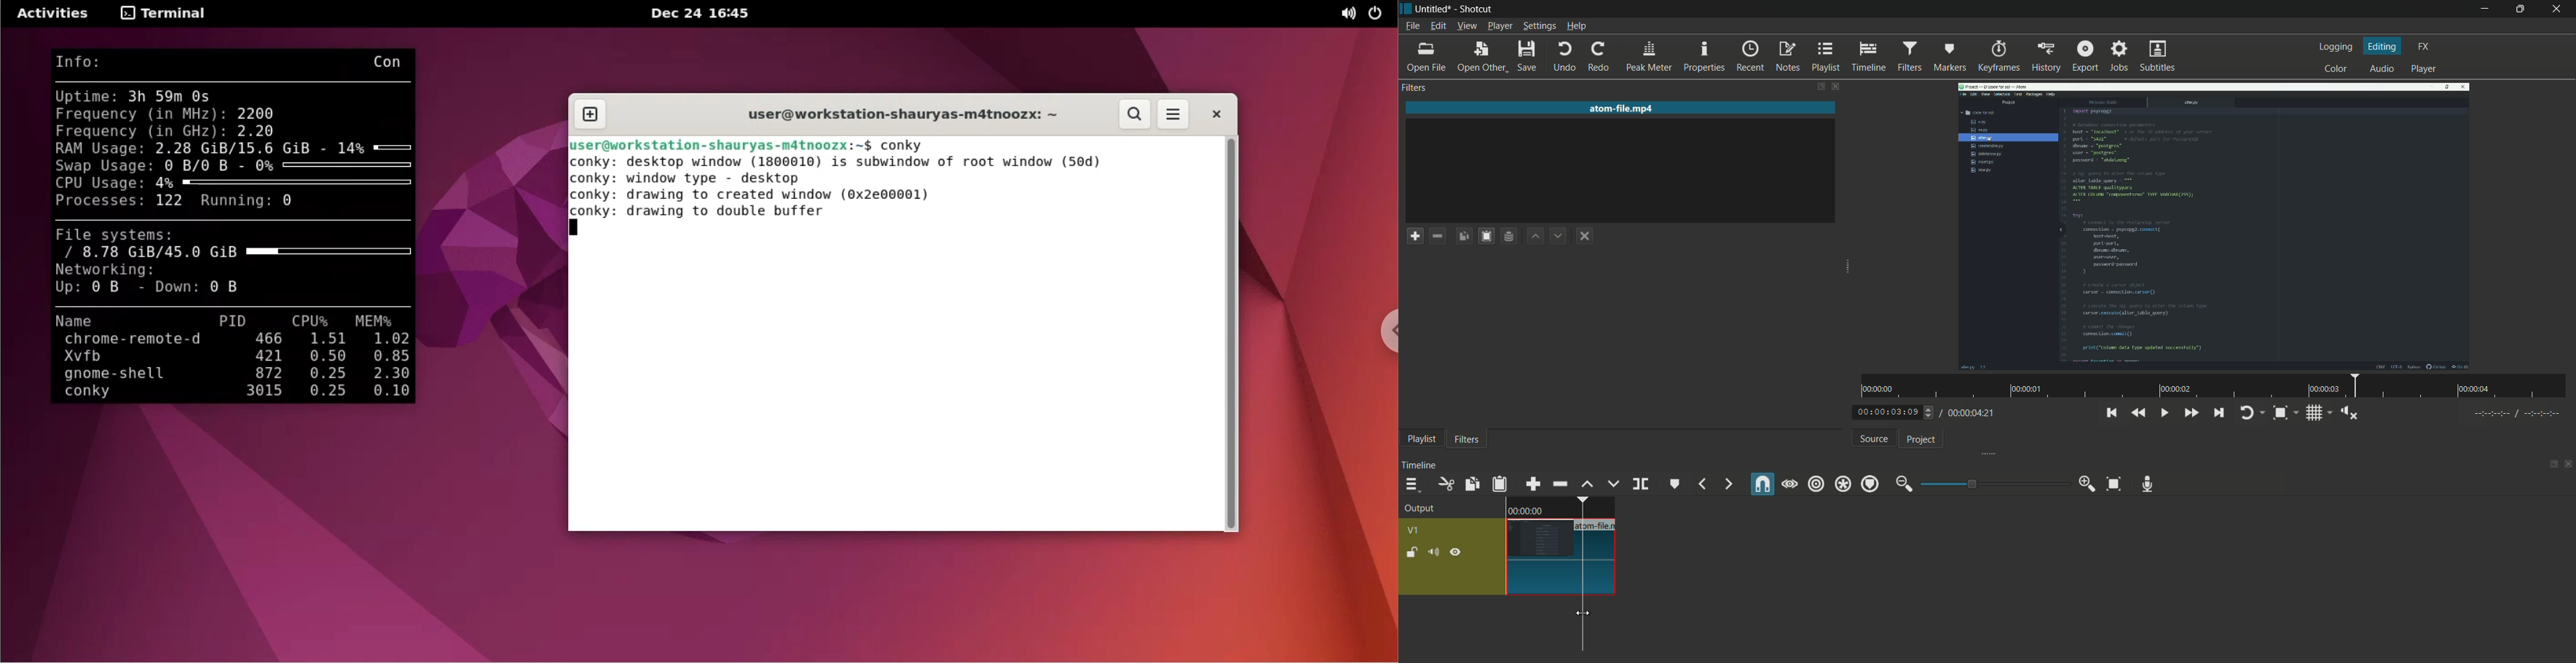 This screenshot has height=672, width=2576. I want to click on lock, so click(1411, 554).